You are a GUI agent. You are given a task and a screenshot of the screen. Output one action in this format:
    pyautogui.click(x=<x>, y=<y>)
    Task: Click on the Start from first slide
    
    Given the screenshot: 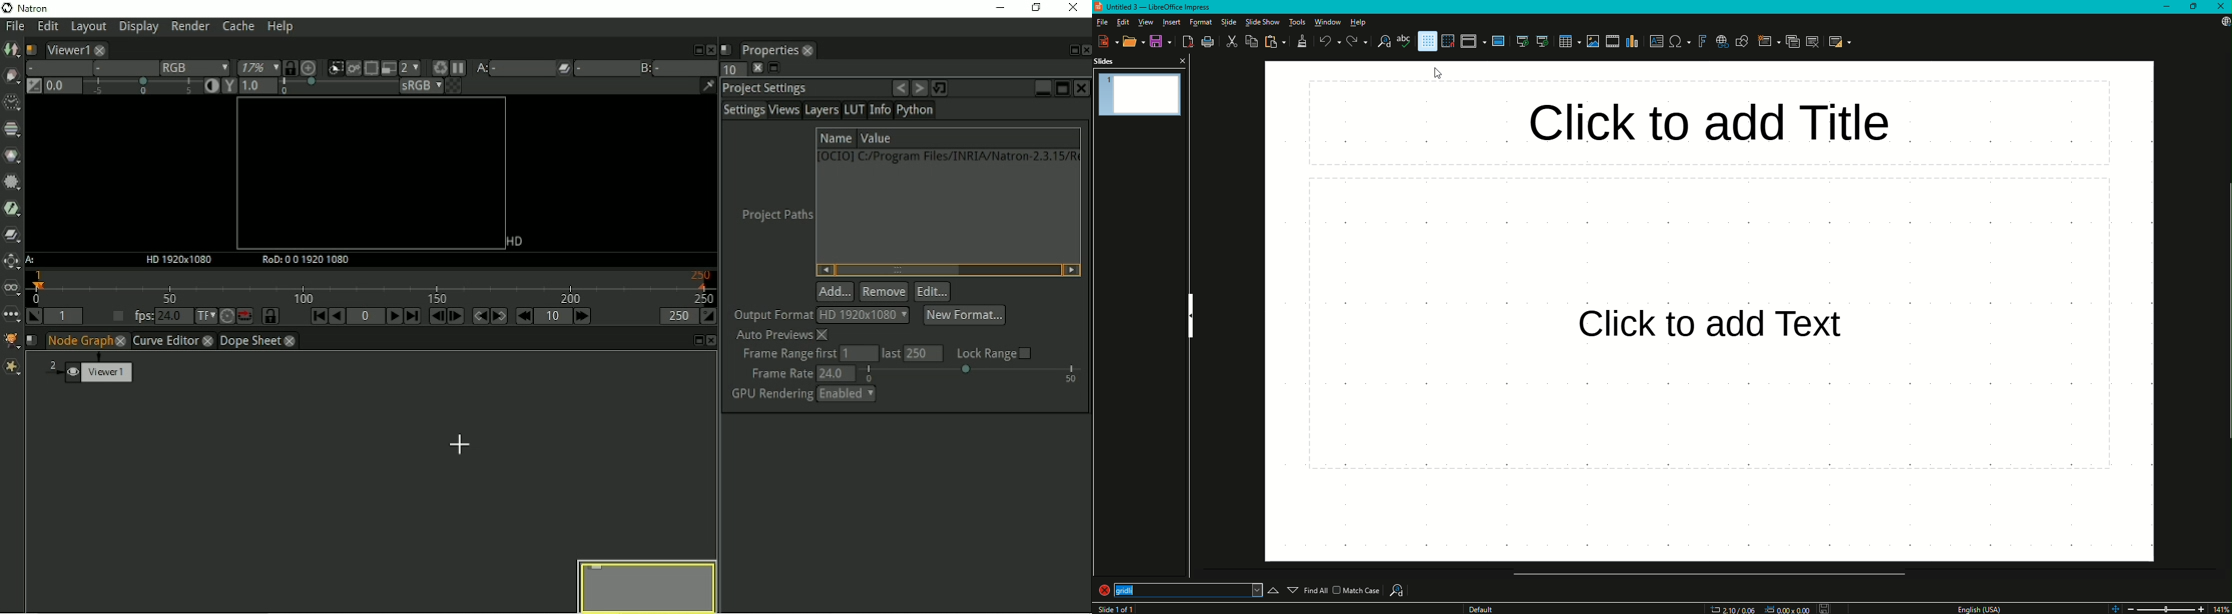 What is the action you would take?
    pyautogui.click(x=1520, y=41)
    